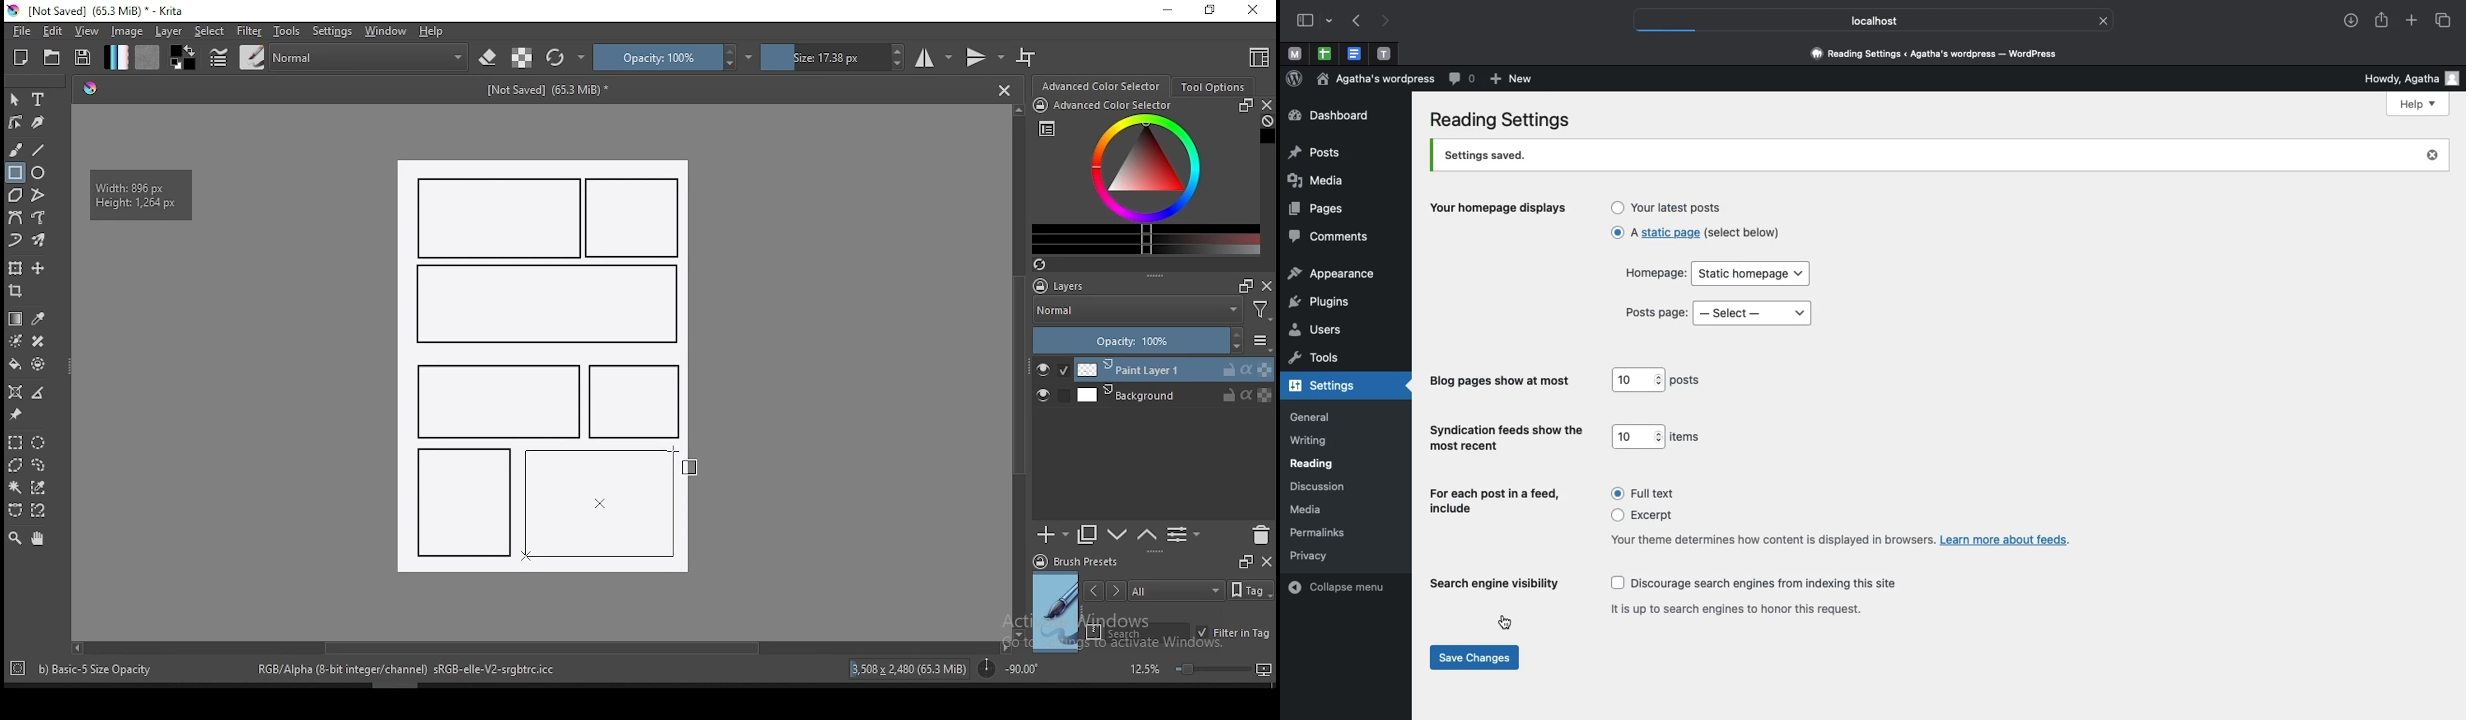 Image resolution: width=2492 pixels, height=728 pixels. I want to click on brush settings, so click(217, 57).